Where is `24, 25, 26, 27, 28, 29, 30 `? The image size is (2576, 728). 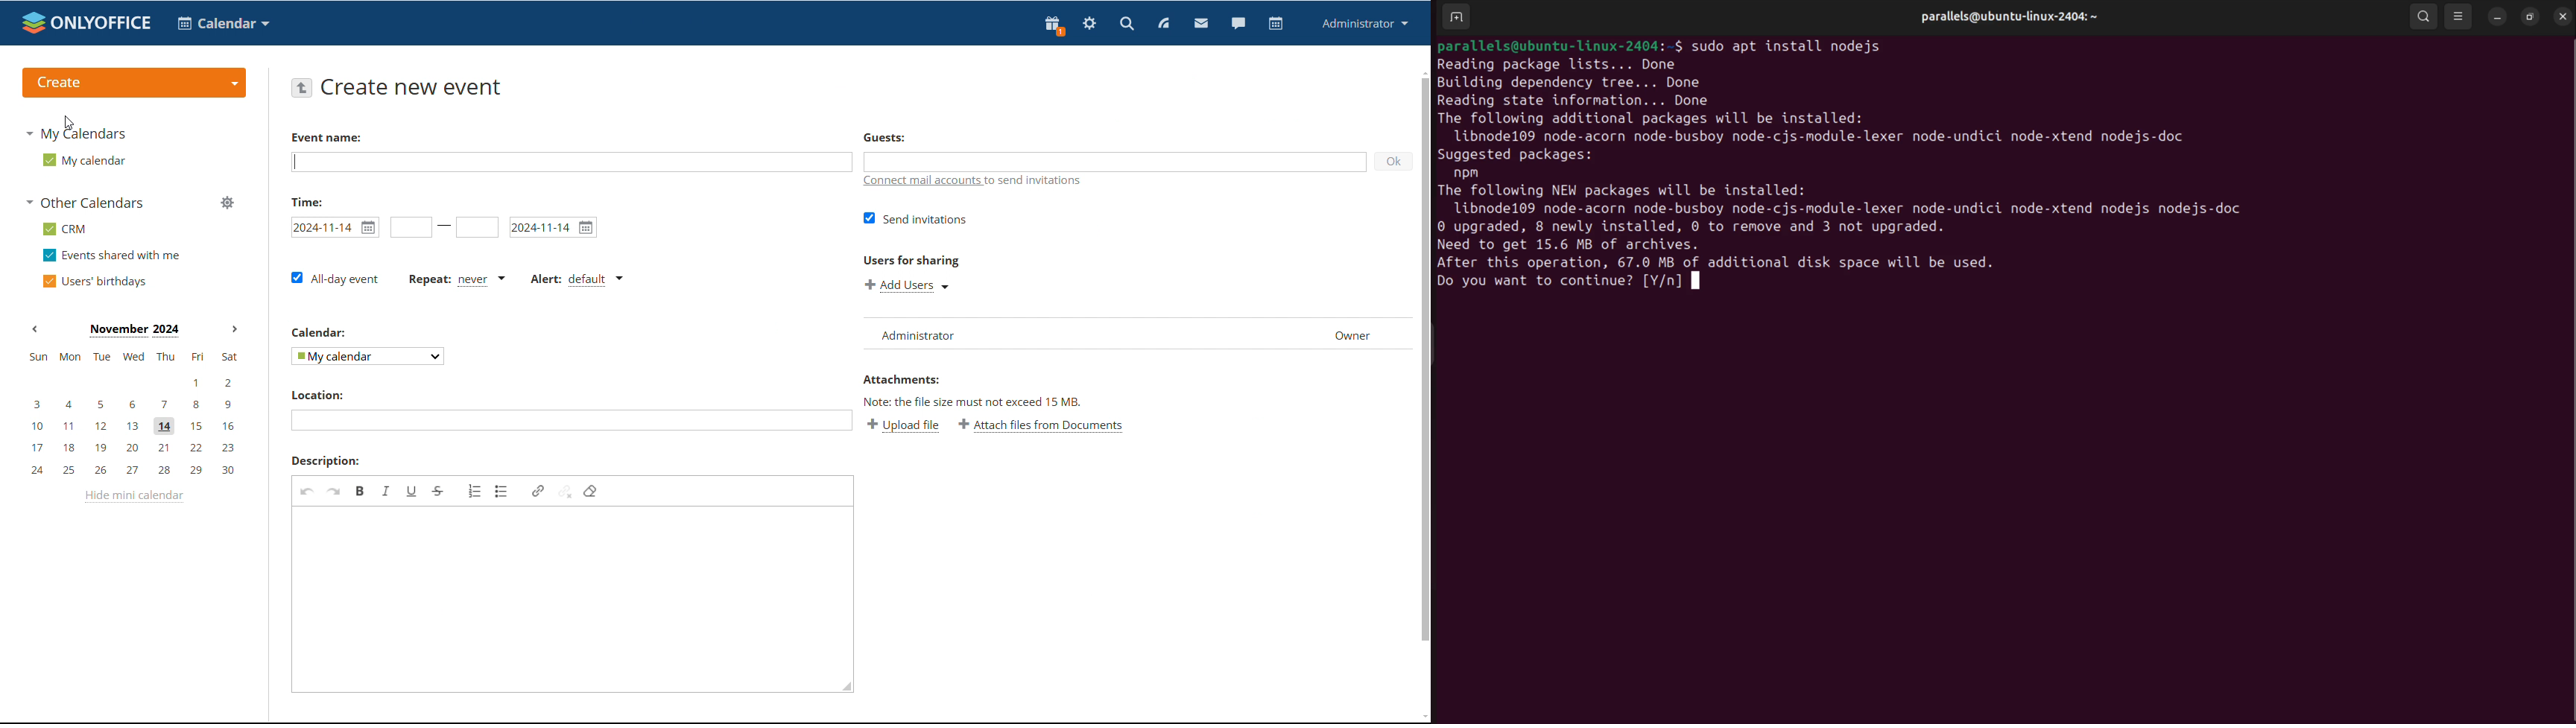 24, 25, 26, 27, 28, 29, 30  is located at coordinates (137, 471).